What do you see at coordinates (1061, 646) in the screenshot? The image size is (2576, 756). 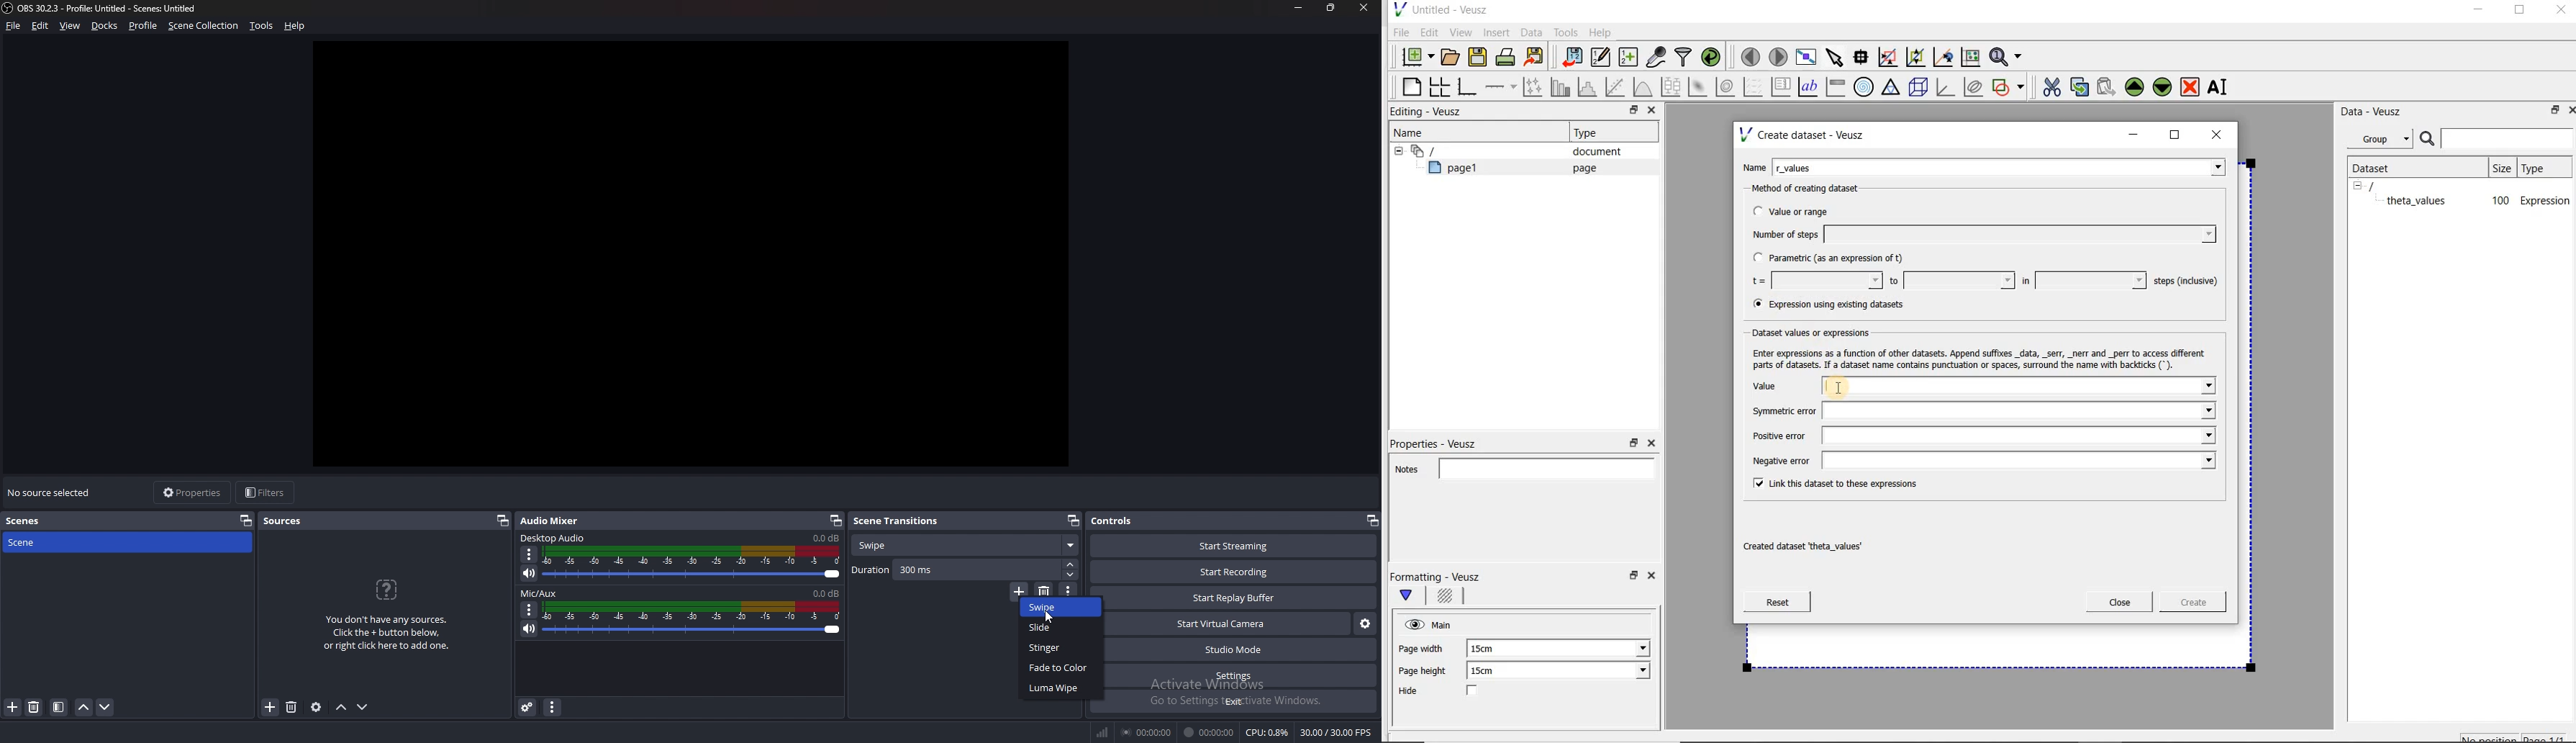 I see `stinger` at bounding box center [1061, 646].